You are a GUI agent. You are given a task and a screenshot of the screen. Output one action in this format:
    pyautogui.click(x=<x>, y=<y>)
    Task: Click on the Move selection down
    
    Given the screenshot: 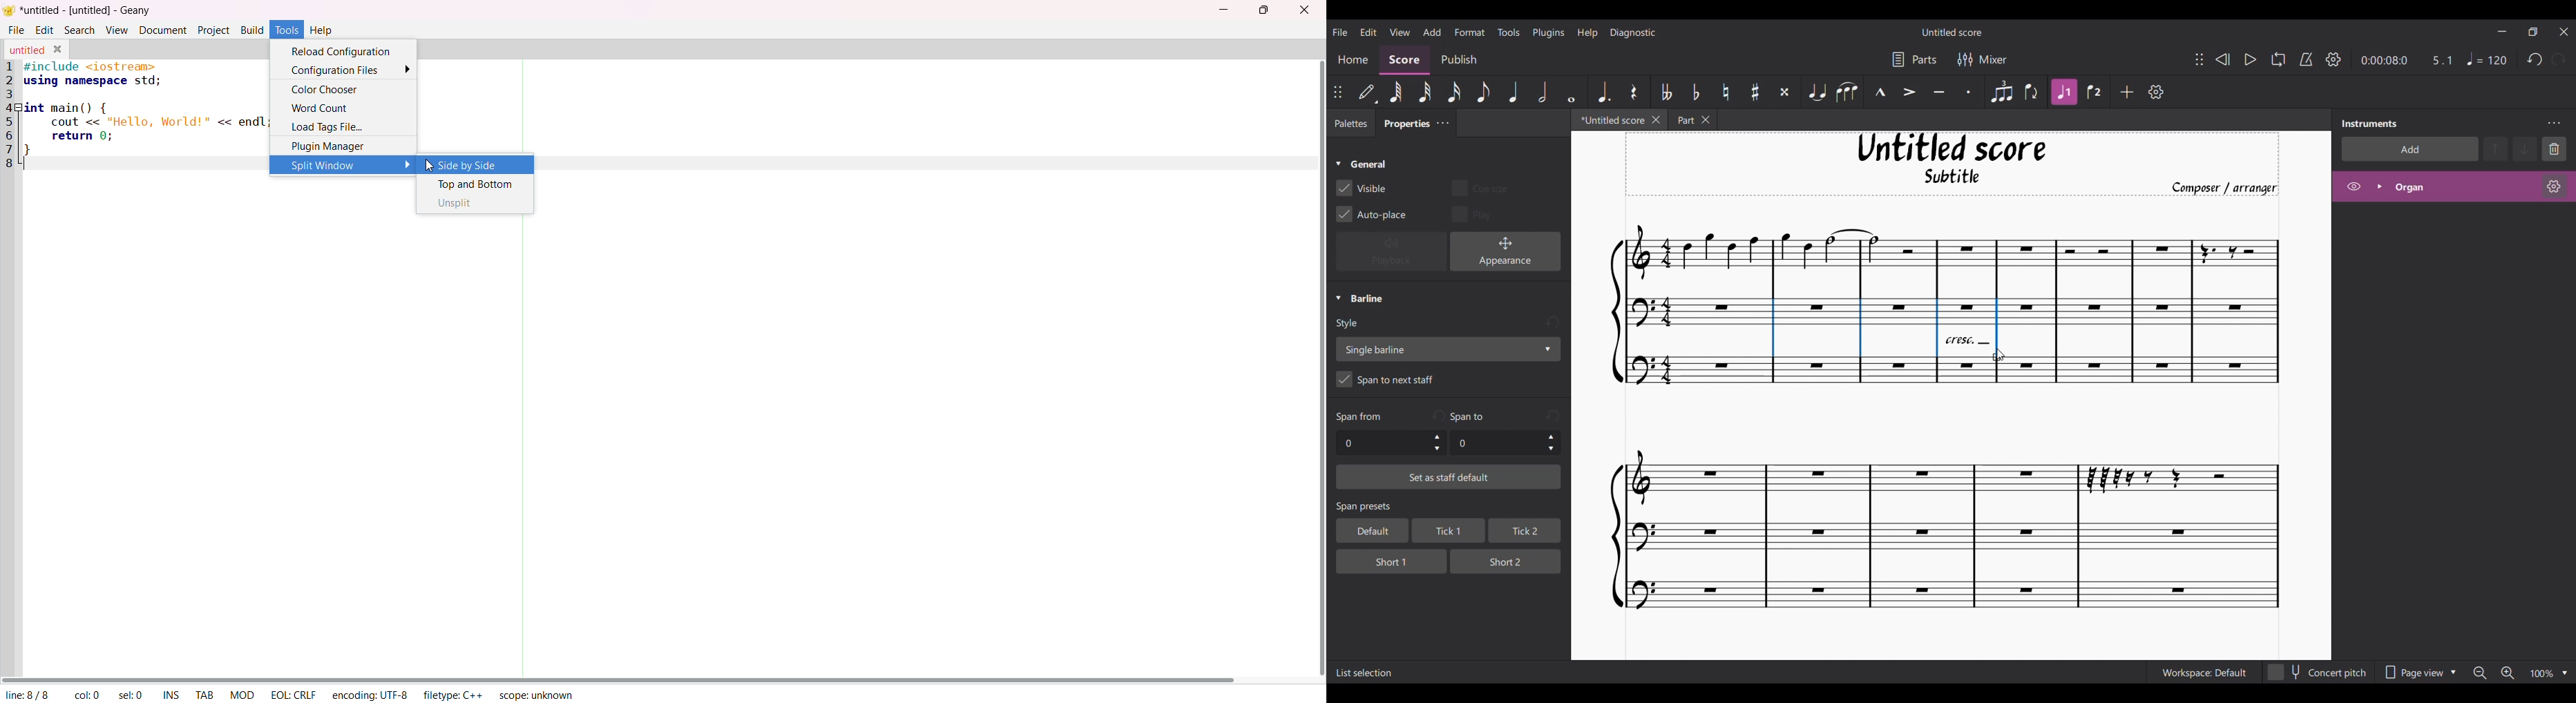 What is the action you would take?
    pyautogui.click(x=2526, y=149)
    